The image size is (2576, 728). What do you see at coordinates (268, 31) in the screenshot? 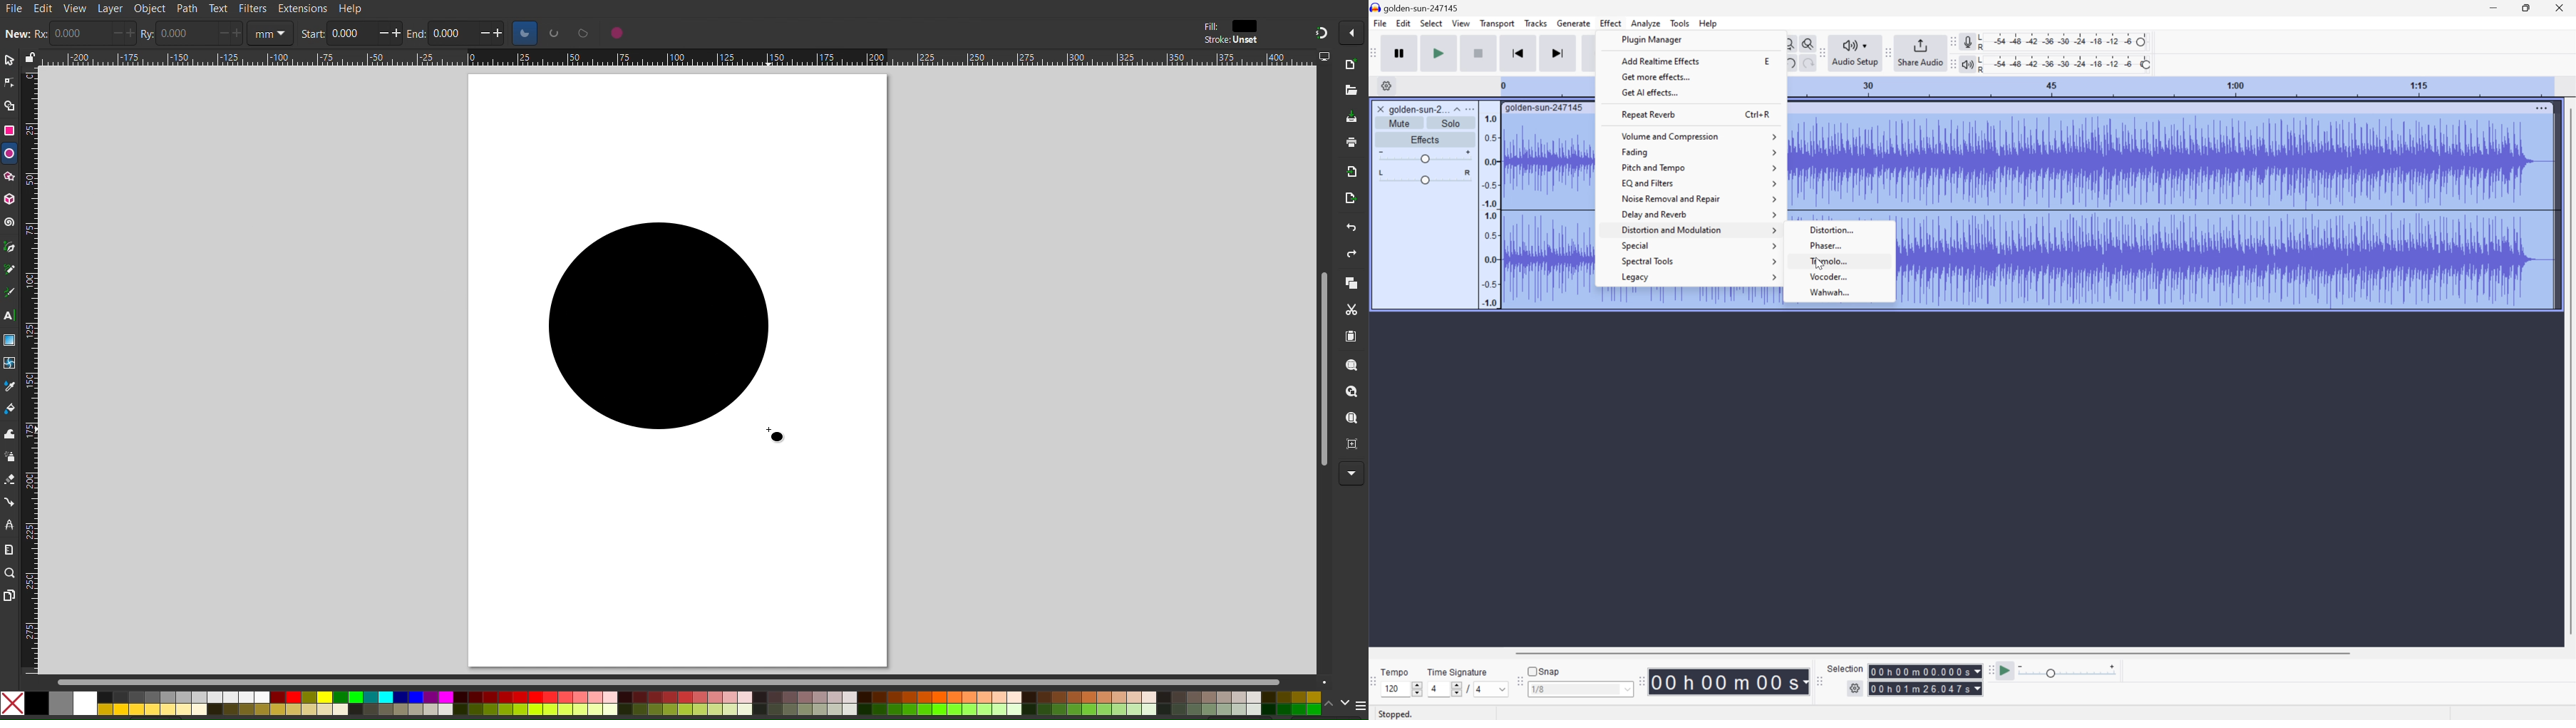
I see `unit` at bounding box center [268, 31].